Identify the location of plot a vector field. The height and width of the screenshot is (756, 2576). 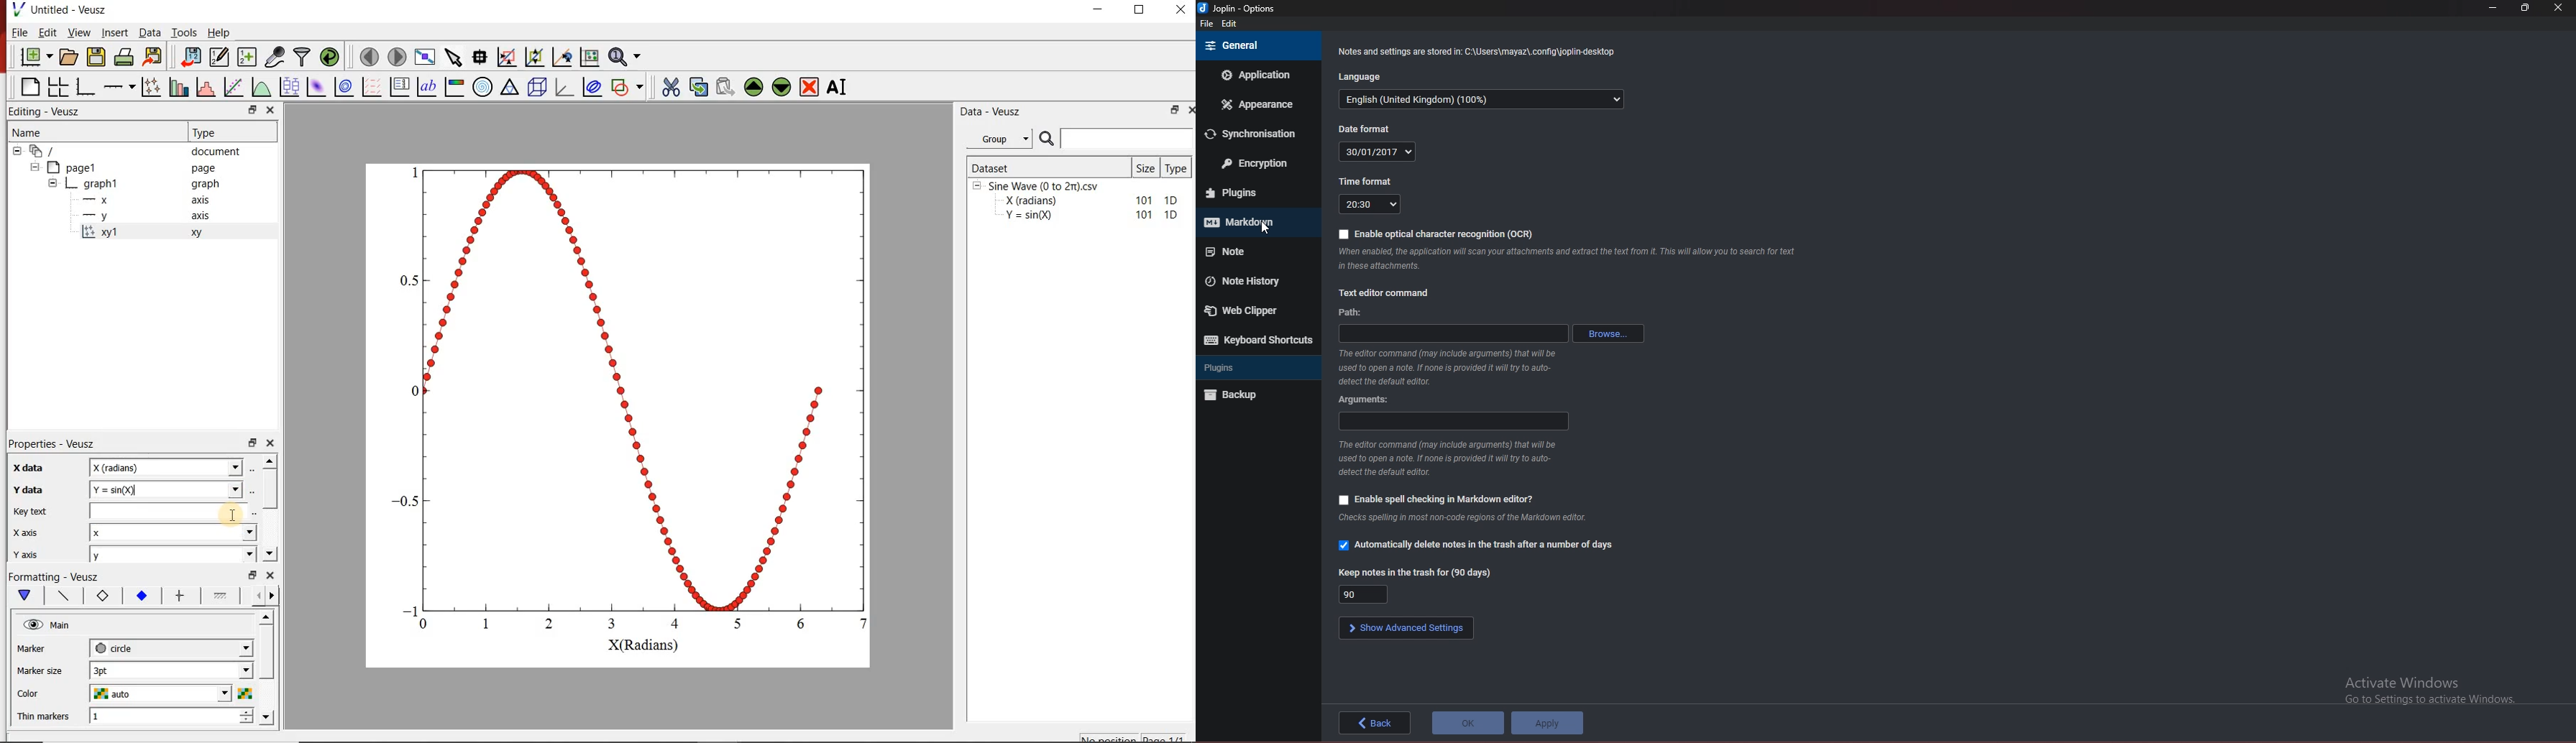
(372, 86).